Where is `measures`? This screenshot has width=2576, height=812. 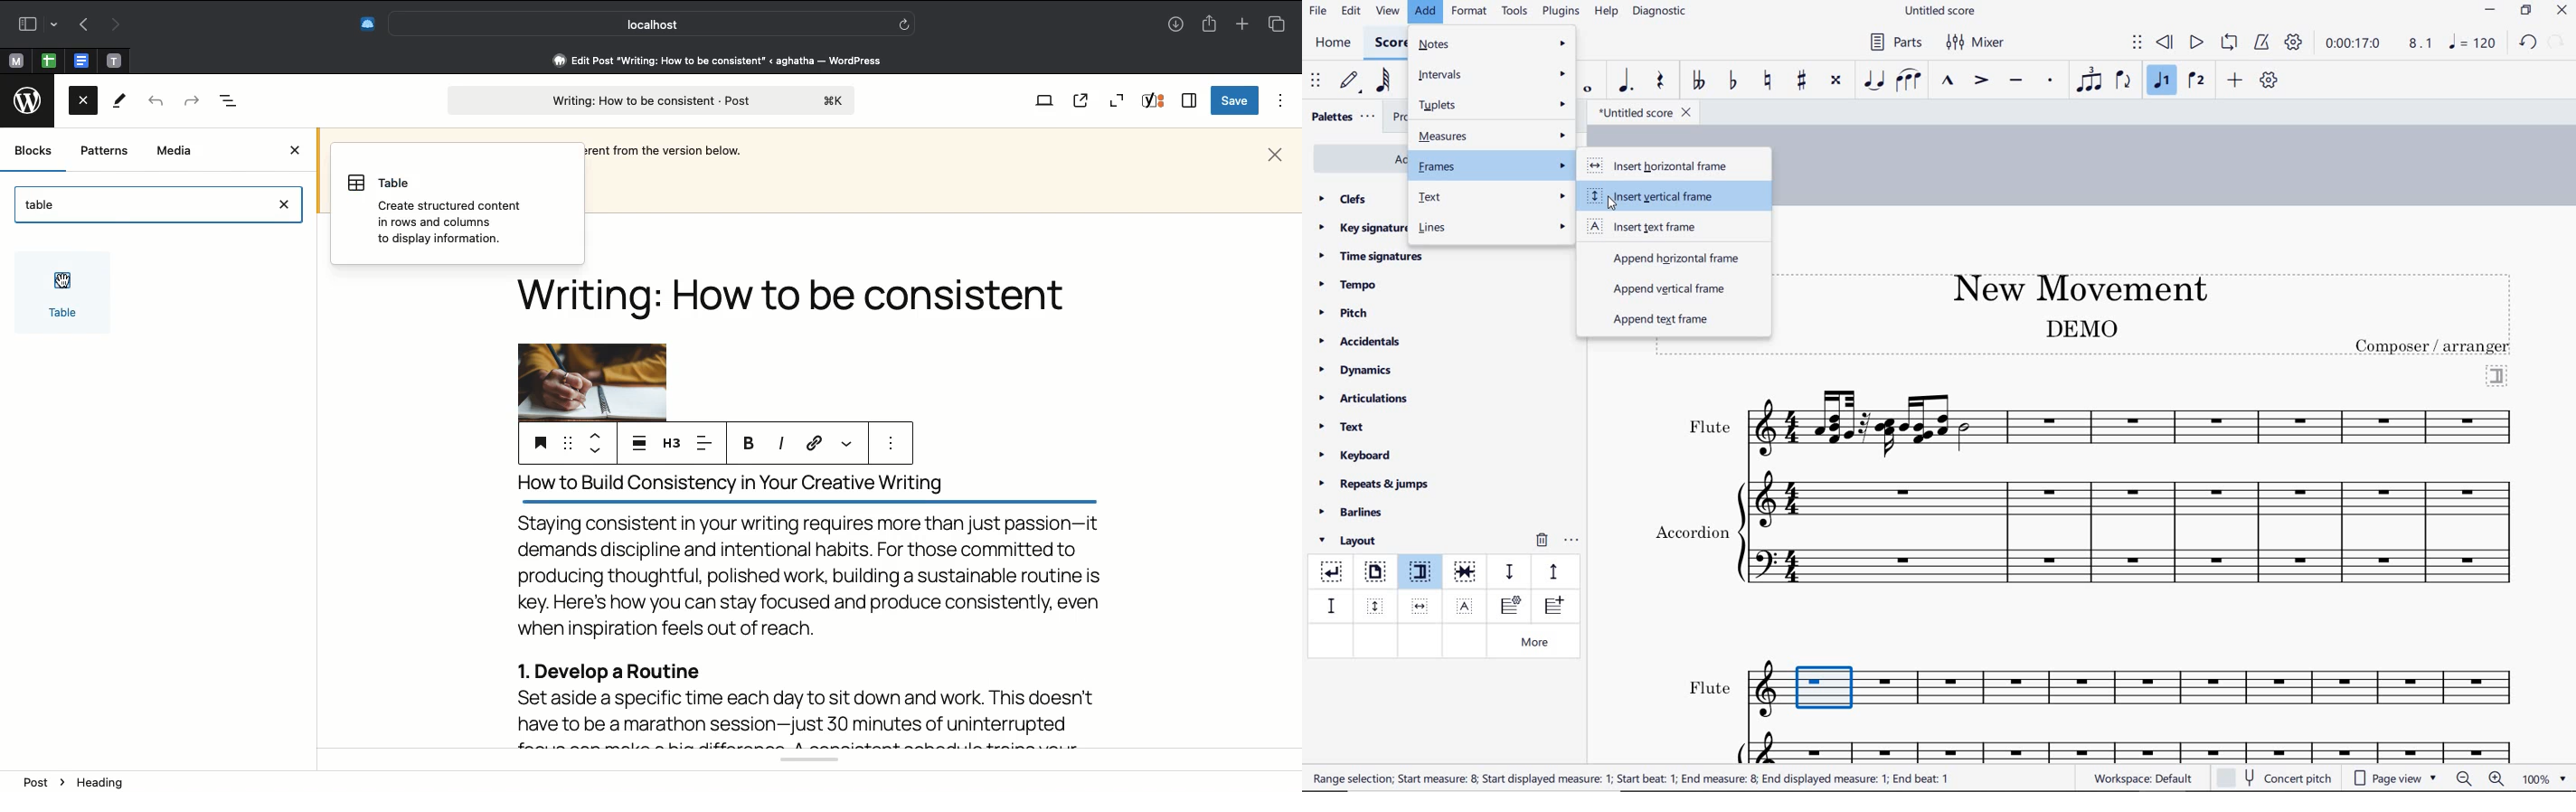 measures is located at coordinates (1492, 134).